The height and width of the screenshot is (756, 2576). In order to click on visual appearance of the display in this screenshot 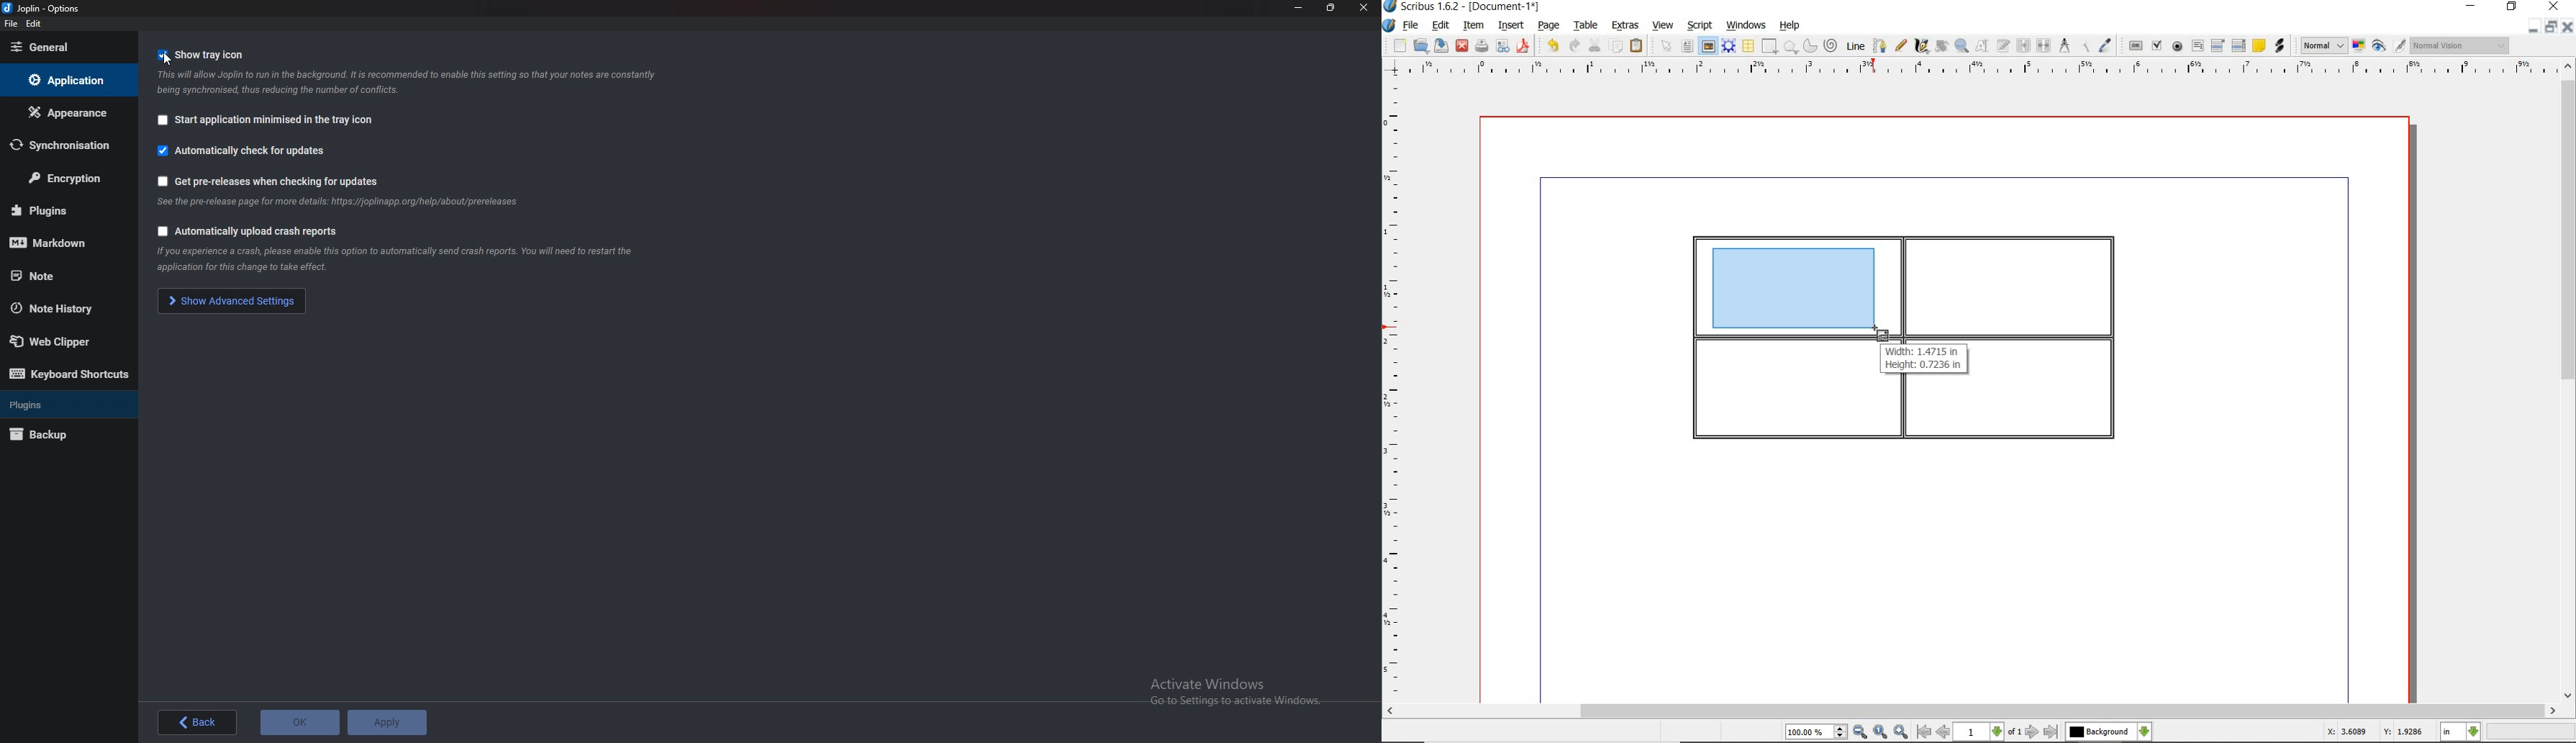, I will do `click(2458, 46)`.